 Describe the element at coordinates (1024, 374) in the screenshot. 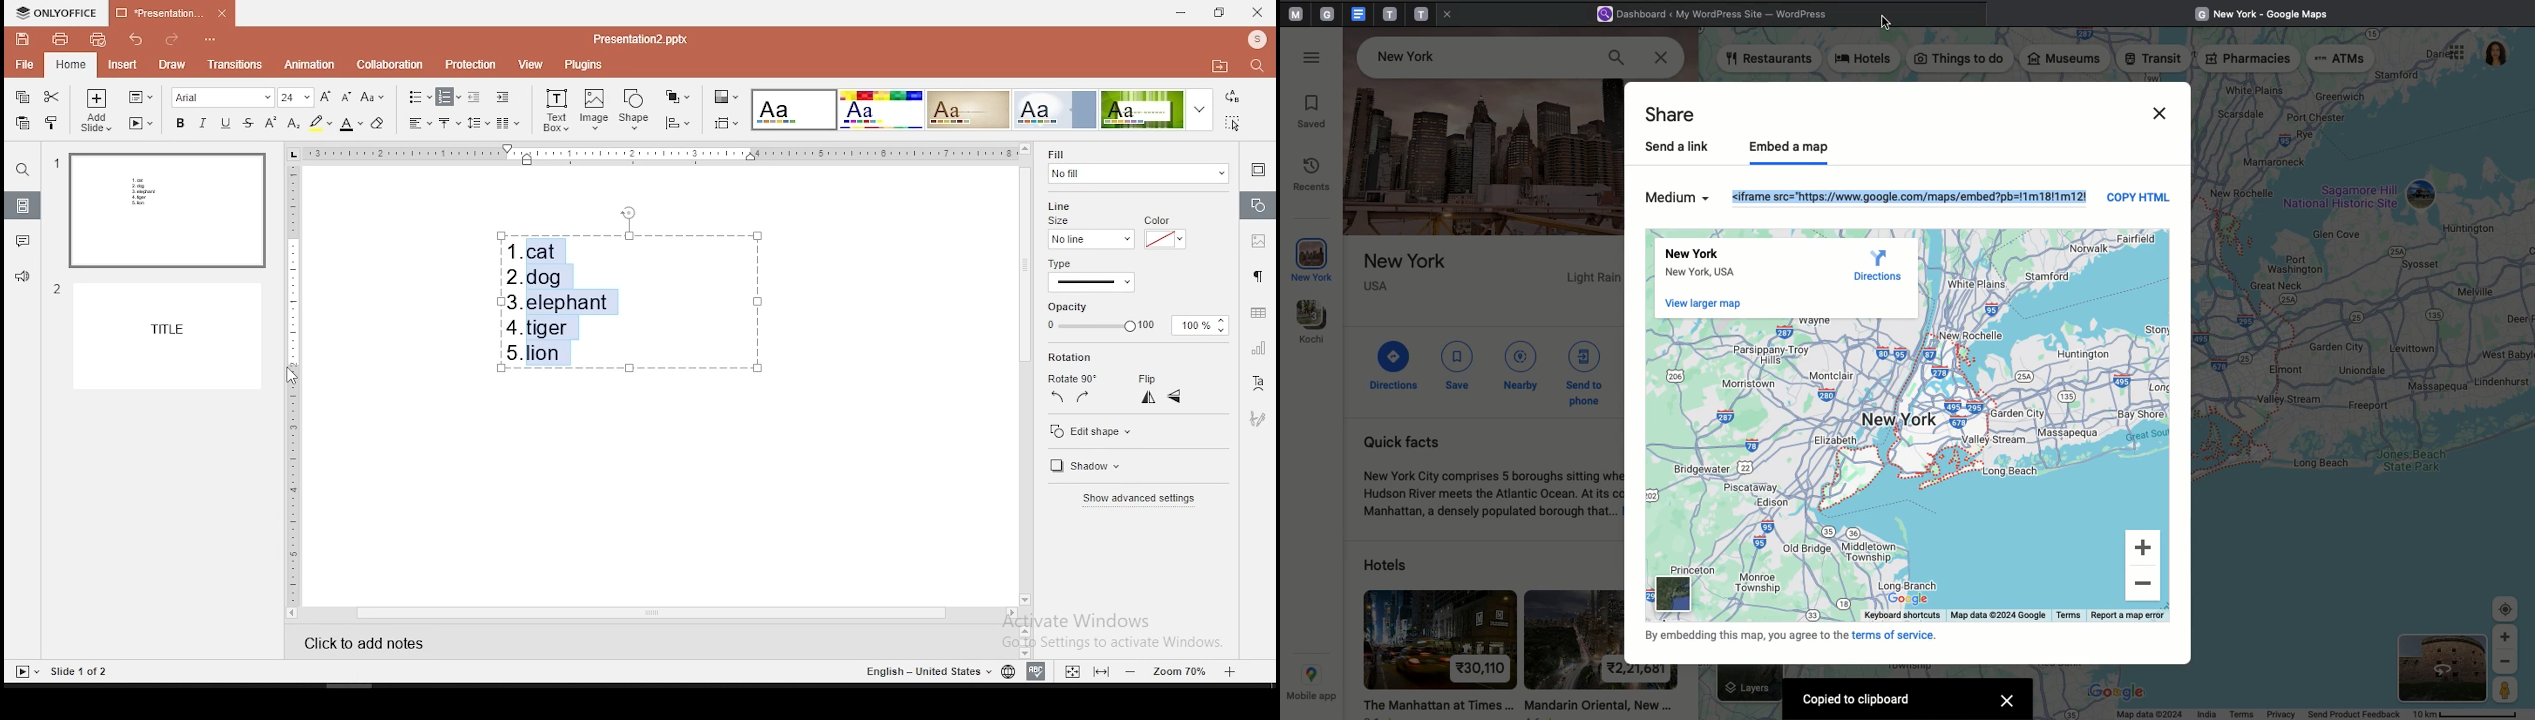

I see `scroll bar` at that location.